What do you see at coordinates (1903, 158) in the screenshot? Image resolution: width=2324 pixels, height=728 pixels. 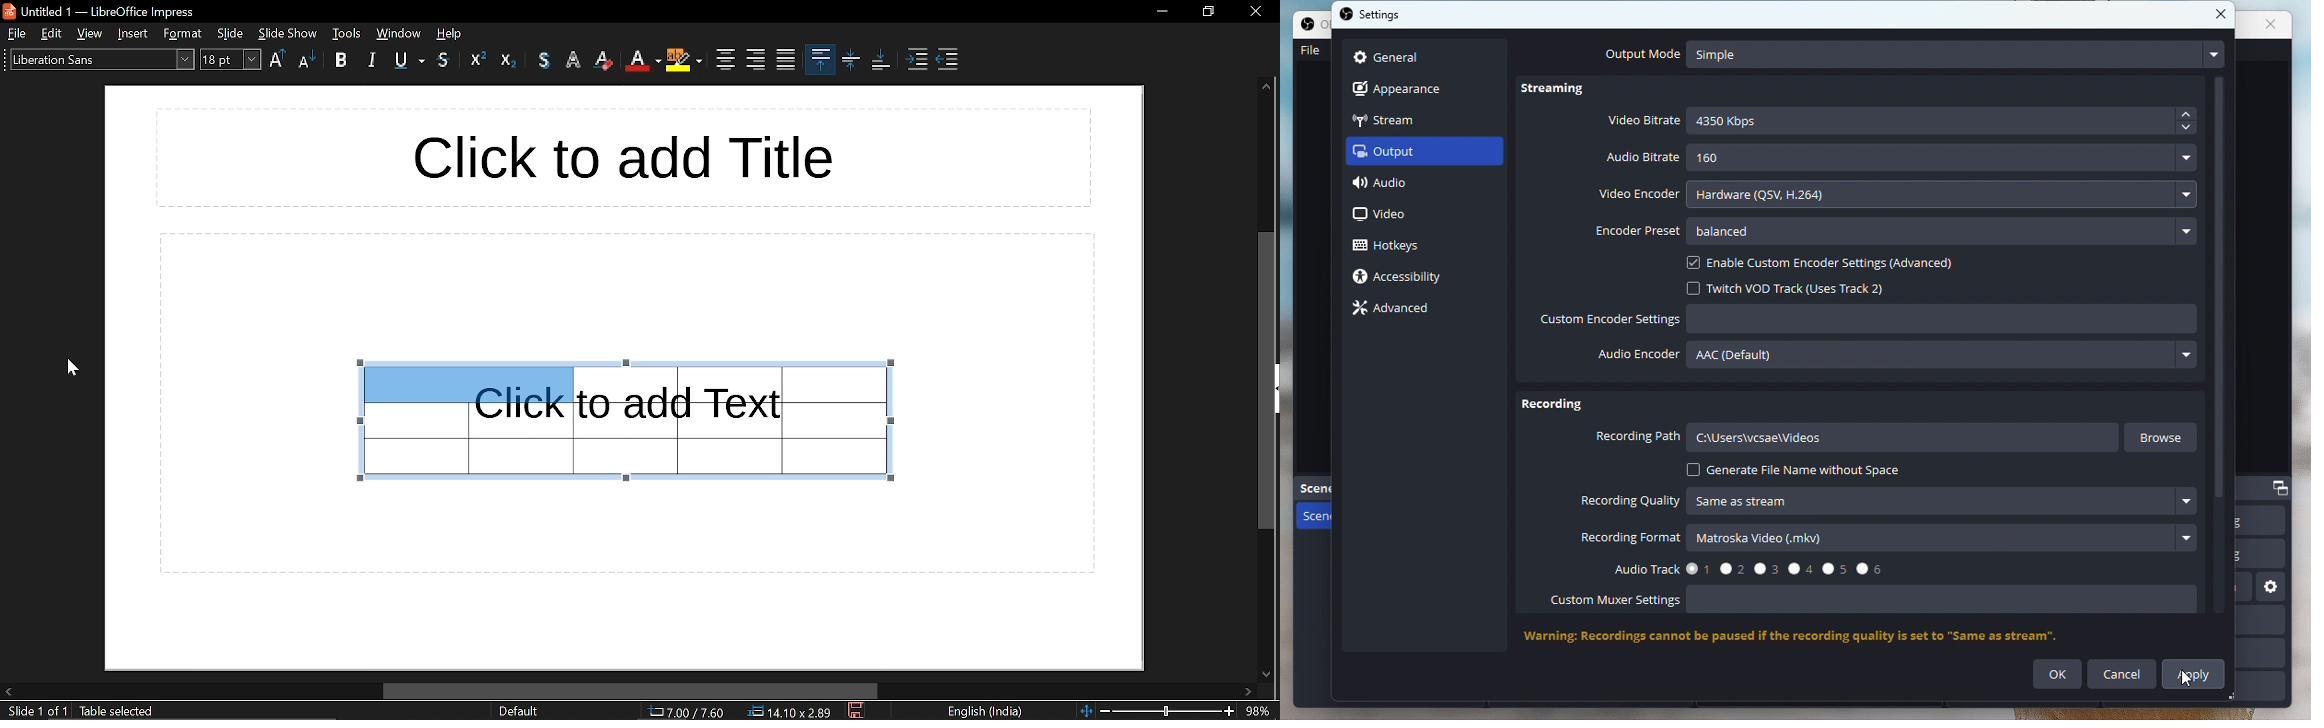 I see `Audio bitrate` at bounding box center [1903, 158].